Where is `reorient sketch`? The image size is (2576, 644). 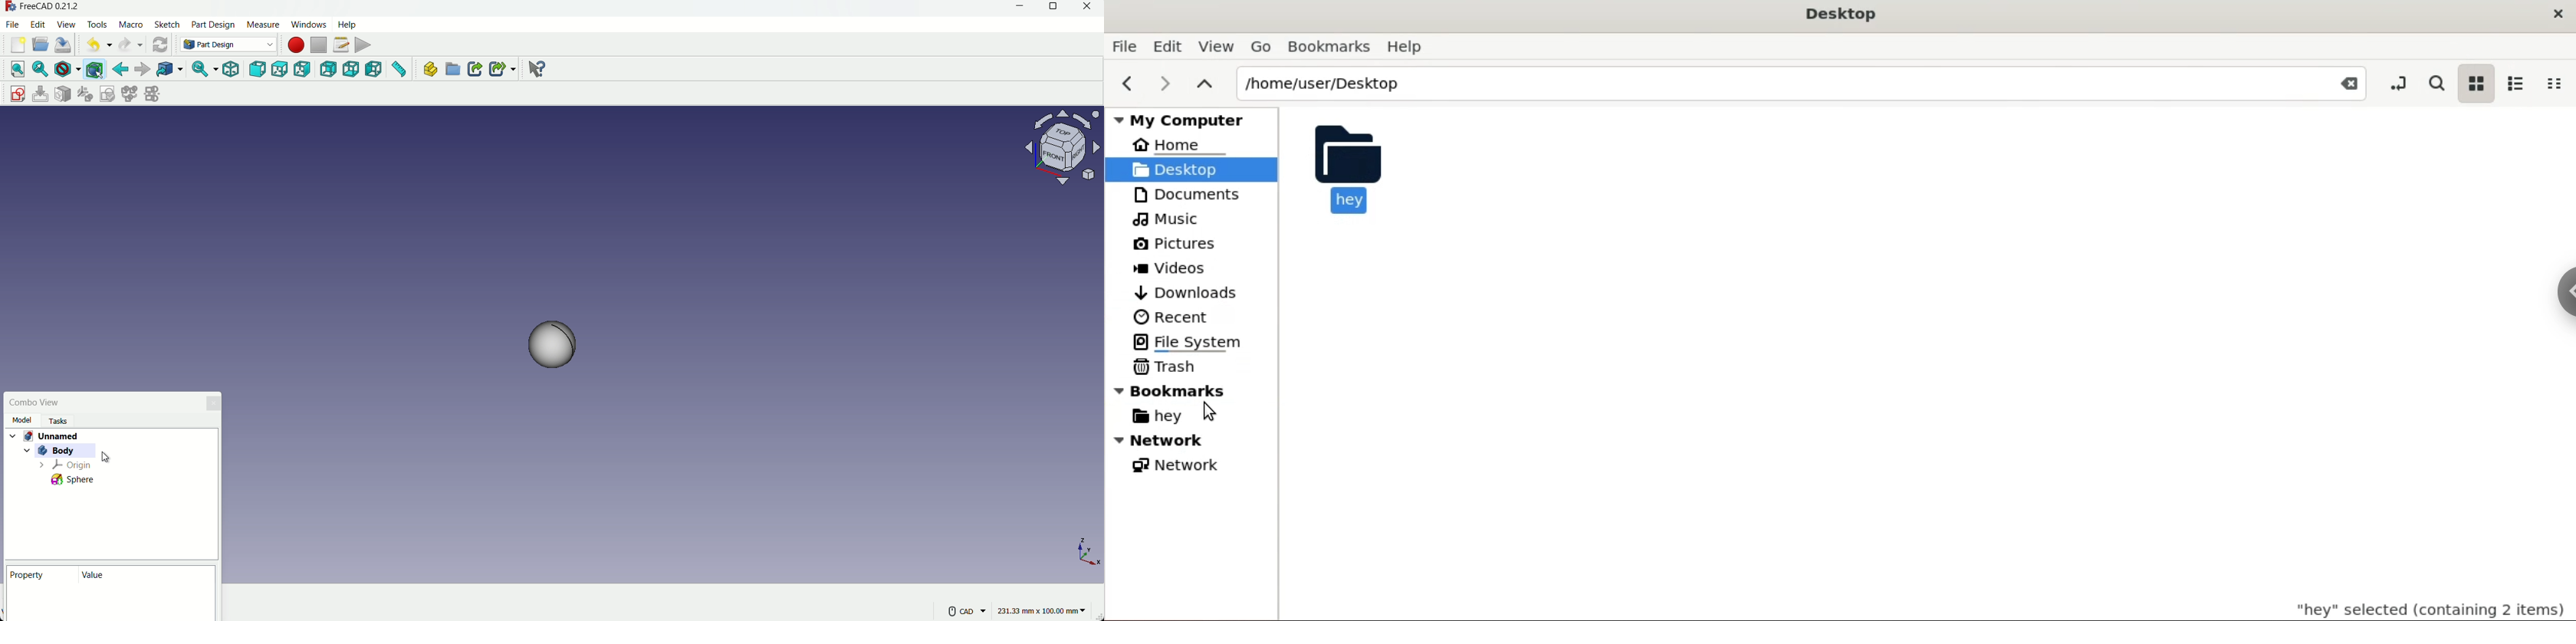
reorient sketch is located at coordinates (85, 94).